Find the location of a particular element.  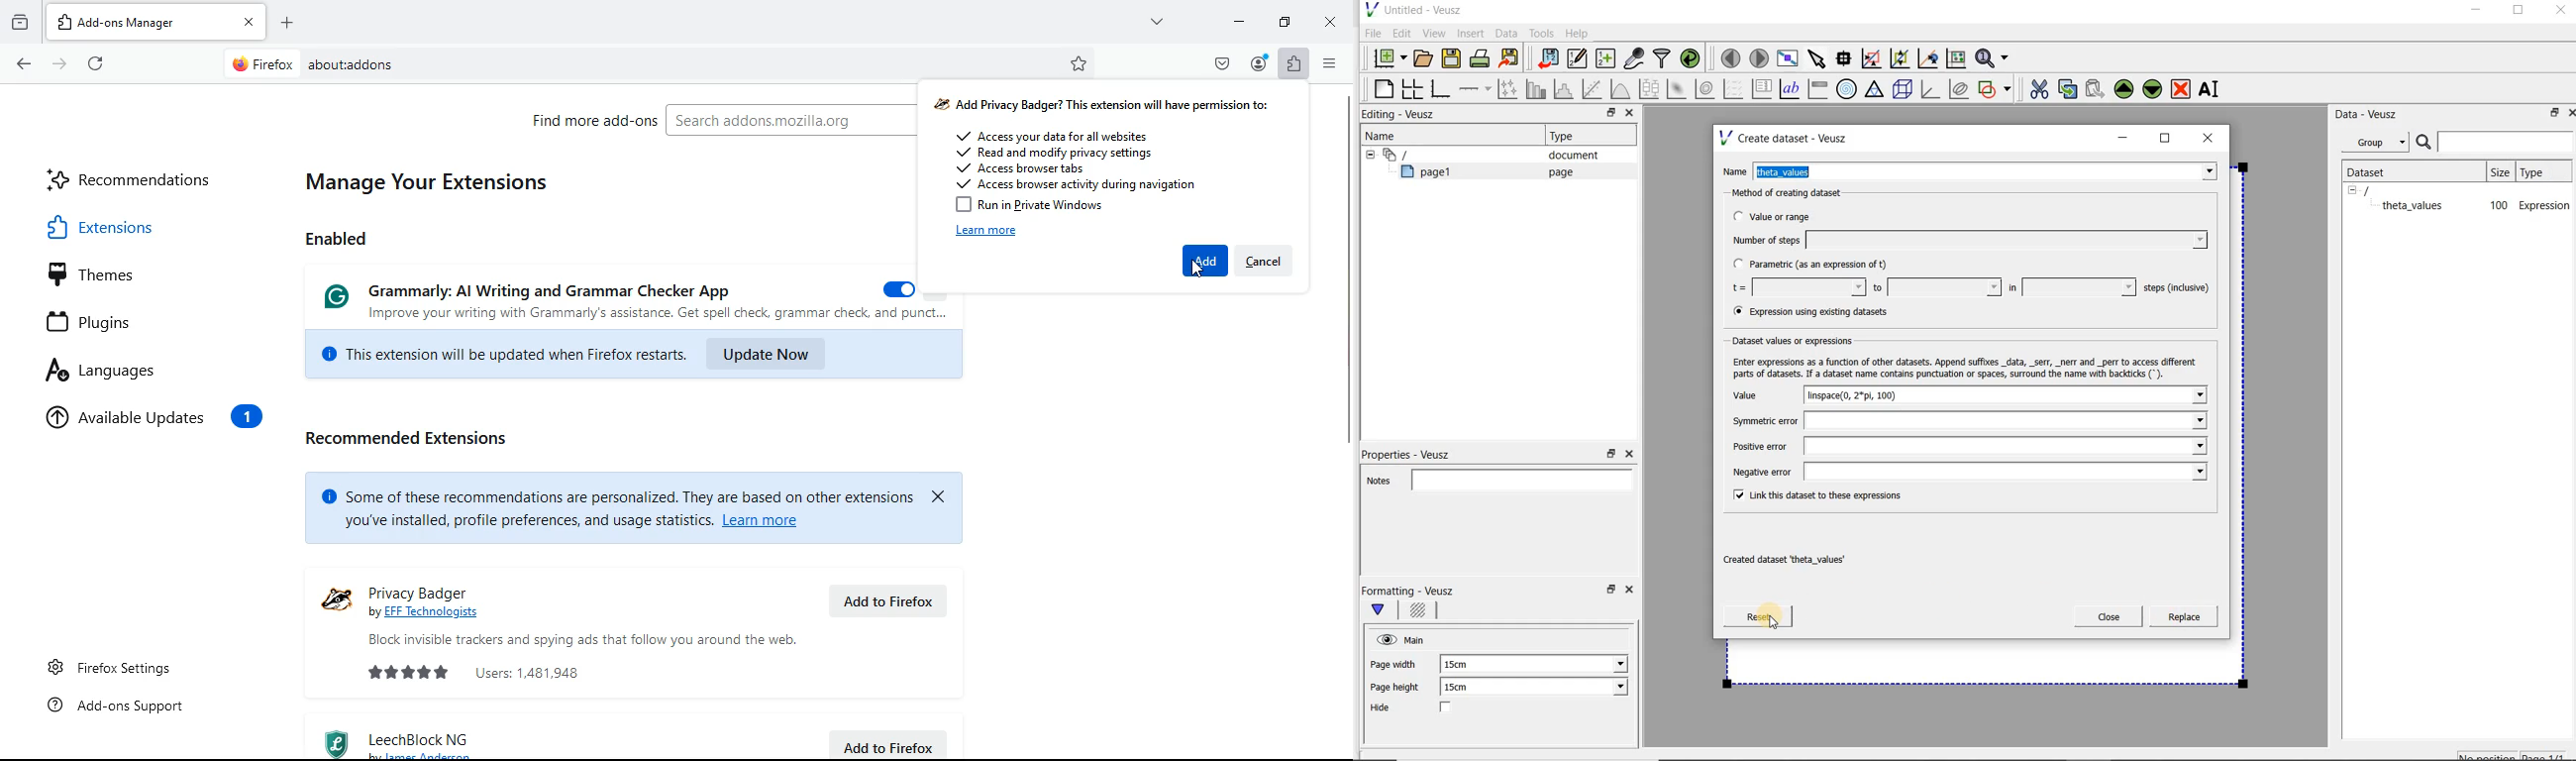

logo is located at coordinates (339, 742).